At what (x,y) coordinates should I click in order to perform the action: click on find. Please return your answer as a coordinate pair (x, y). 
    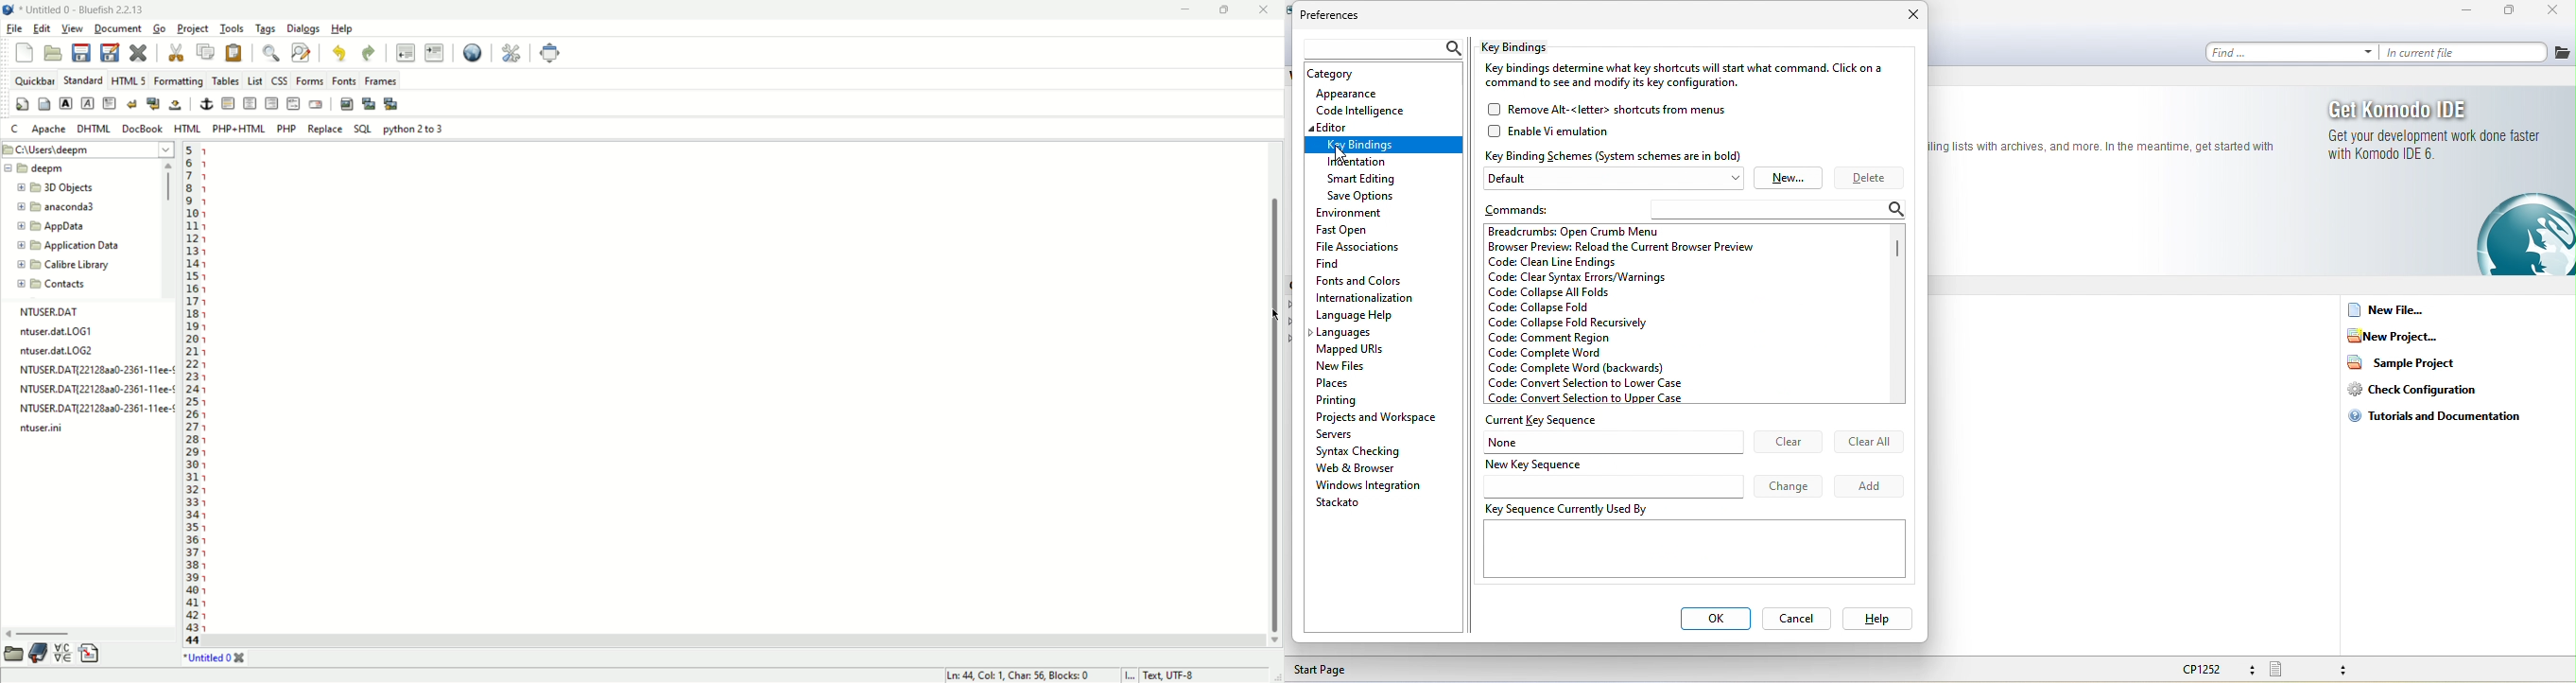
    Looking at the image, I should click on (268, 54).